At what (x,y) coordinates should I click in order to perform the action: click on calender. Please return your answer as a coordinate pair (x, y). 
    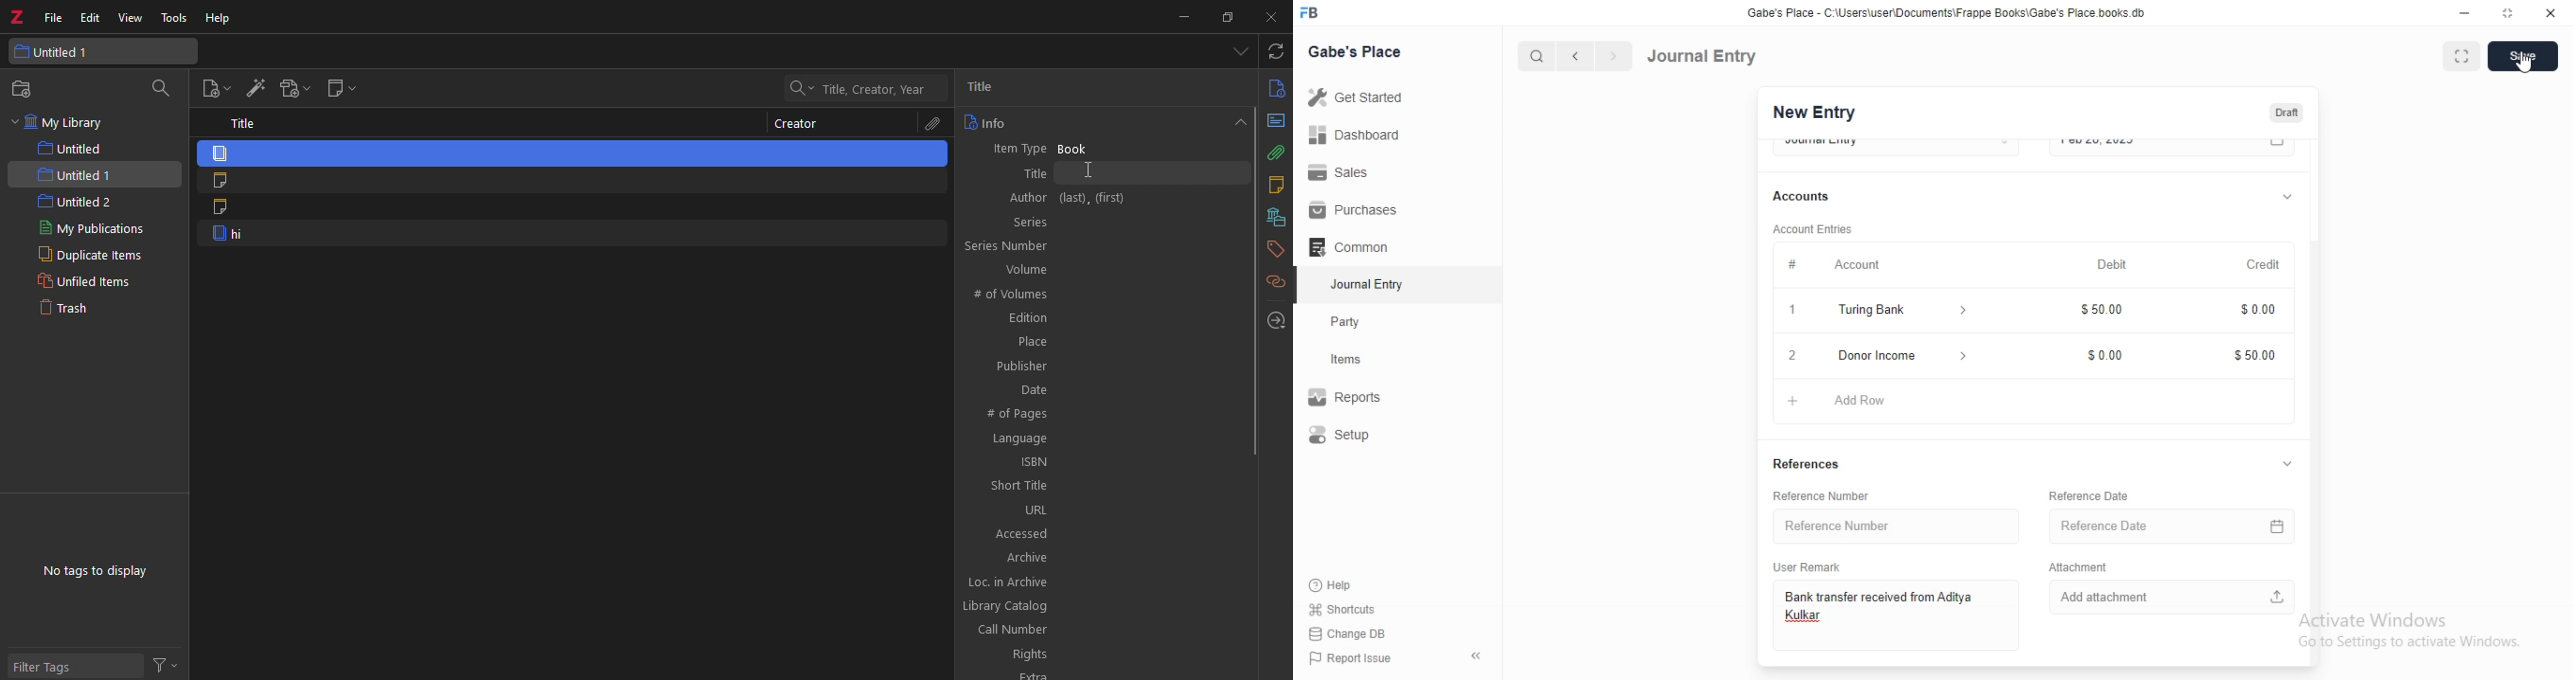
    Looking at the image, I should click on (2278, 147).